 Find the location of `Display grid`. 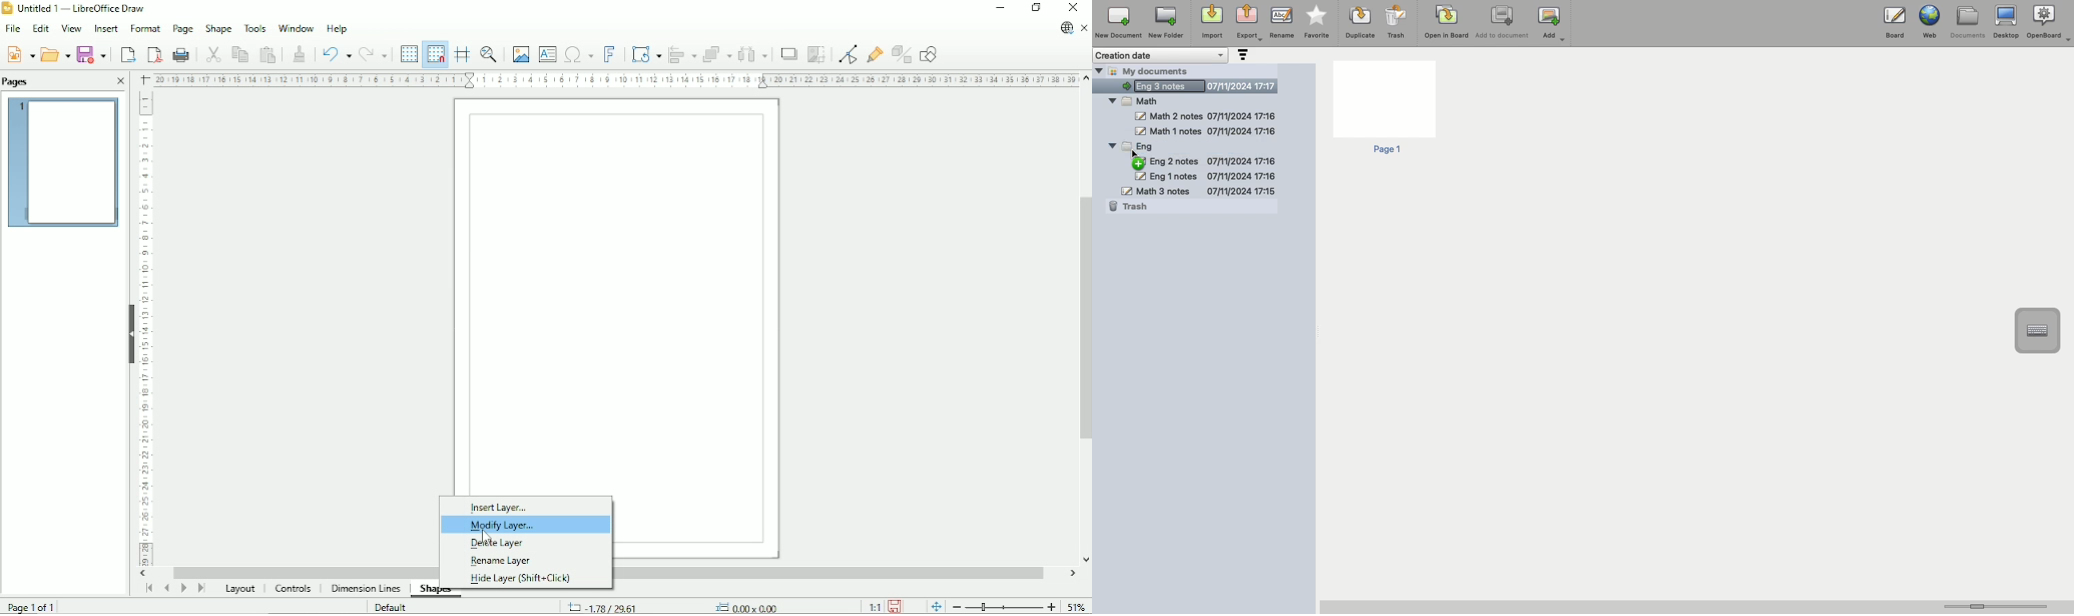

Display grid is located at coordinates (408, 54).